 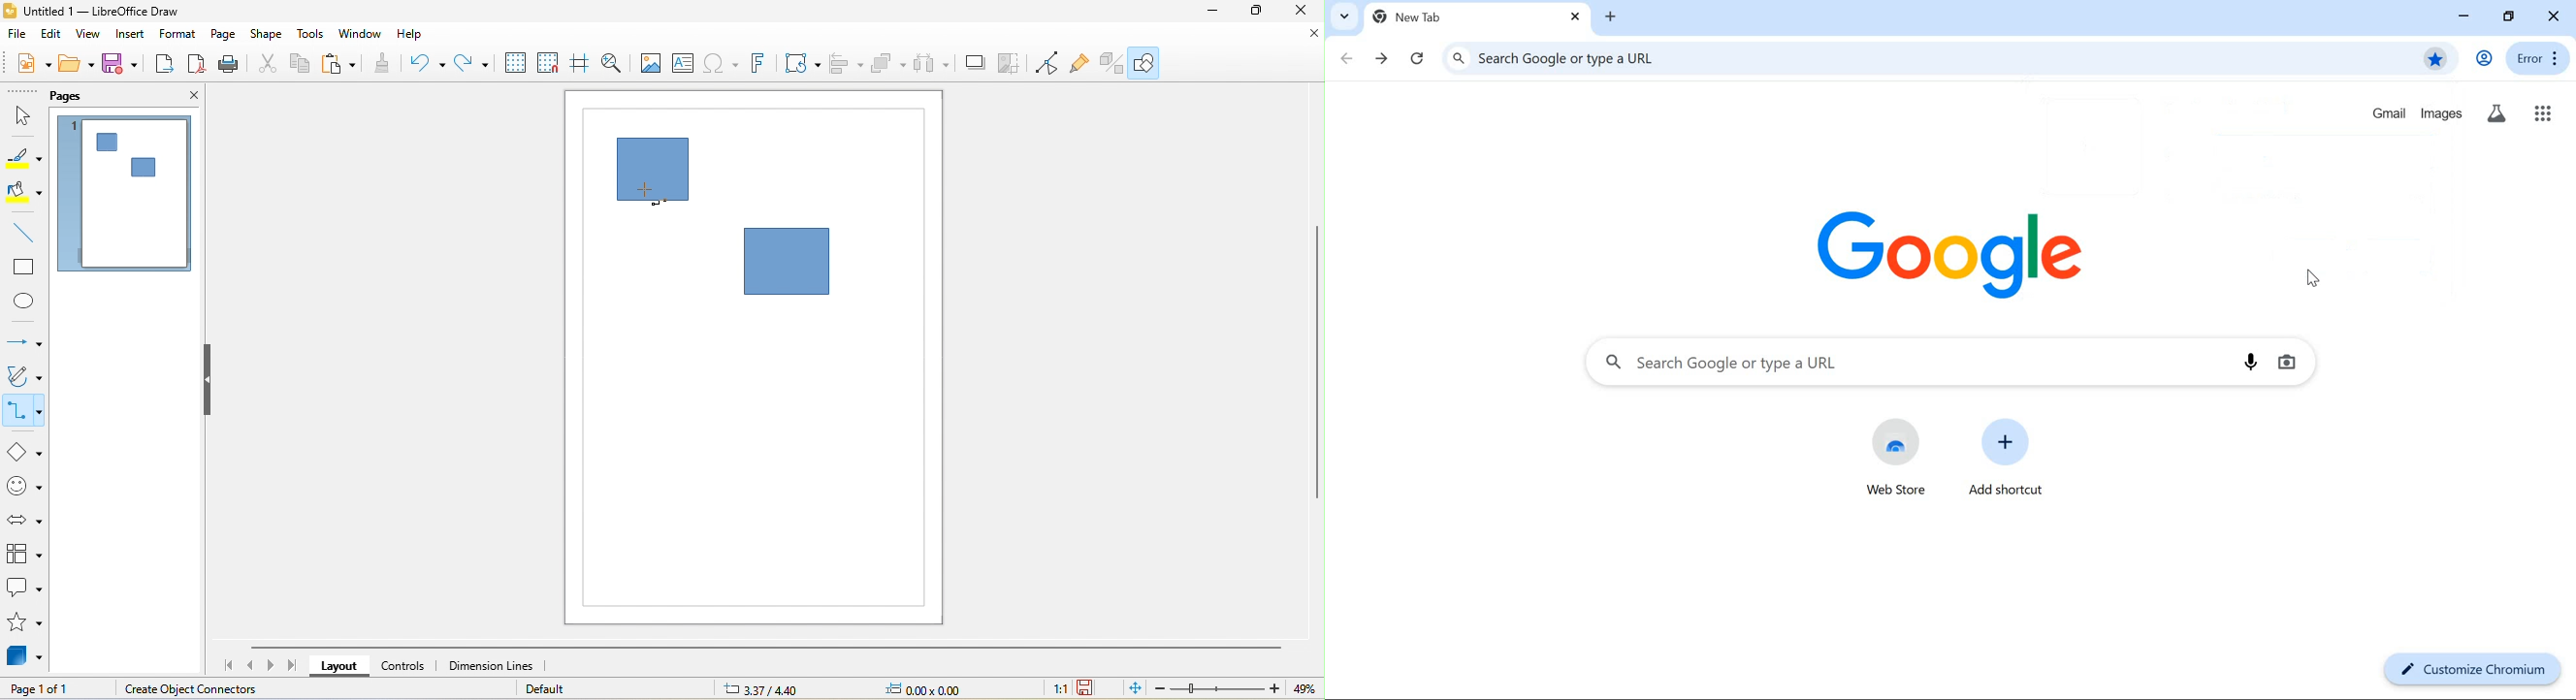 What do you see at coordinates (785, 261) in the screenshot?
I see `shape` at bounding box center [785, 261].